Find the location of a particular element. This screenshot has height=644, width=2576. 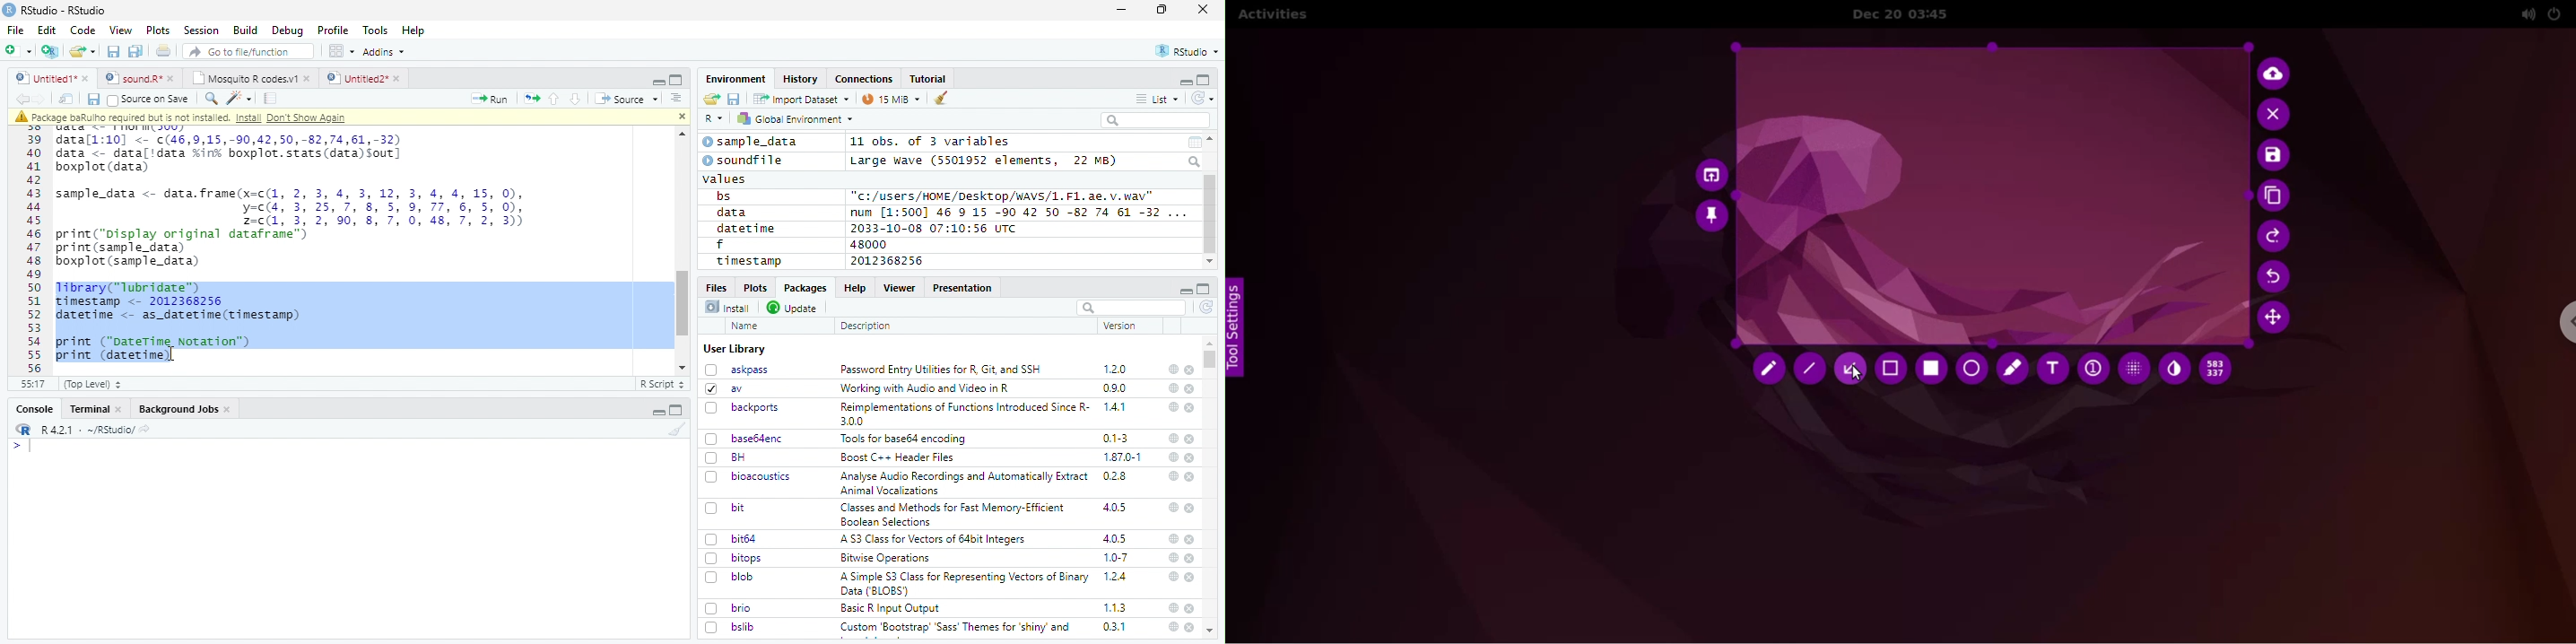

Tools is located at coordinates (374, 30).